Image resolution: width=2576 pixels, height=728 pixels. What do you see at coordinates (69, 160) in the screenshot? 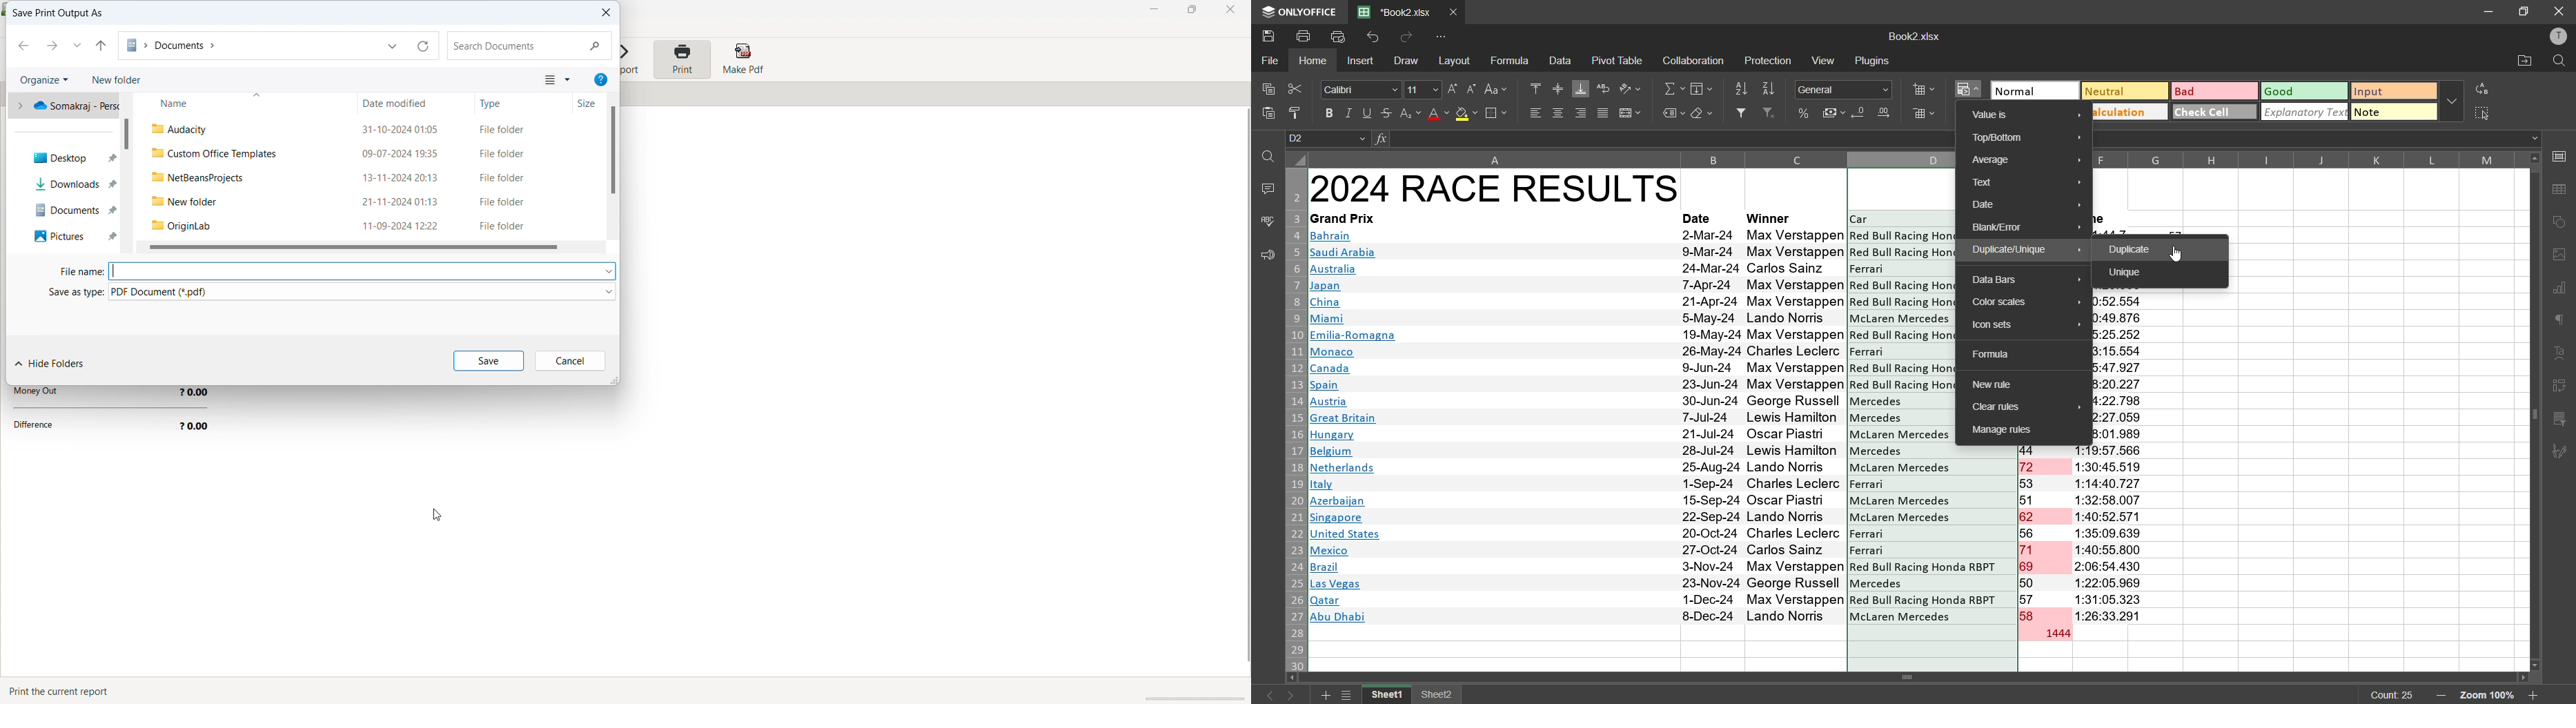
I see `Desktop` at bounding box center [69, 160].